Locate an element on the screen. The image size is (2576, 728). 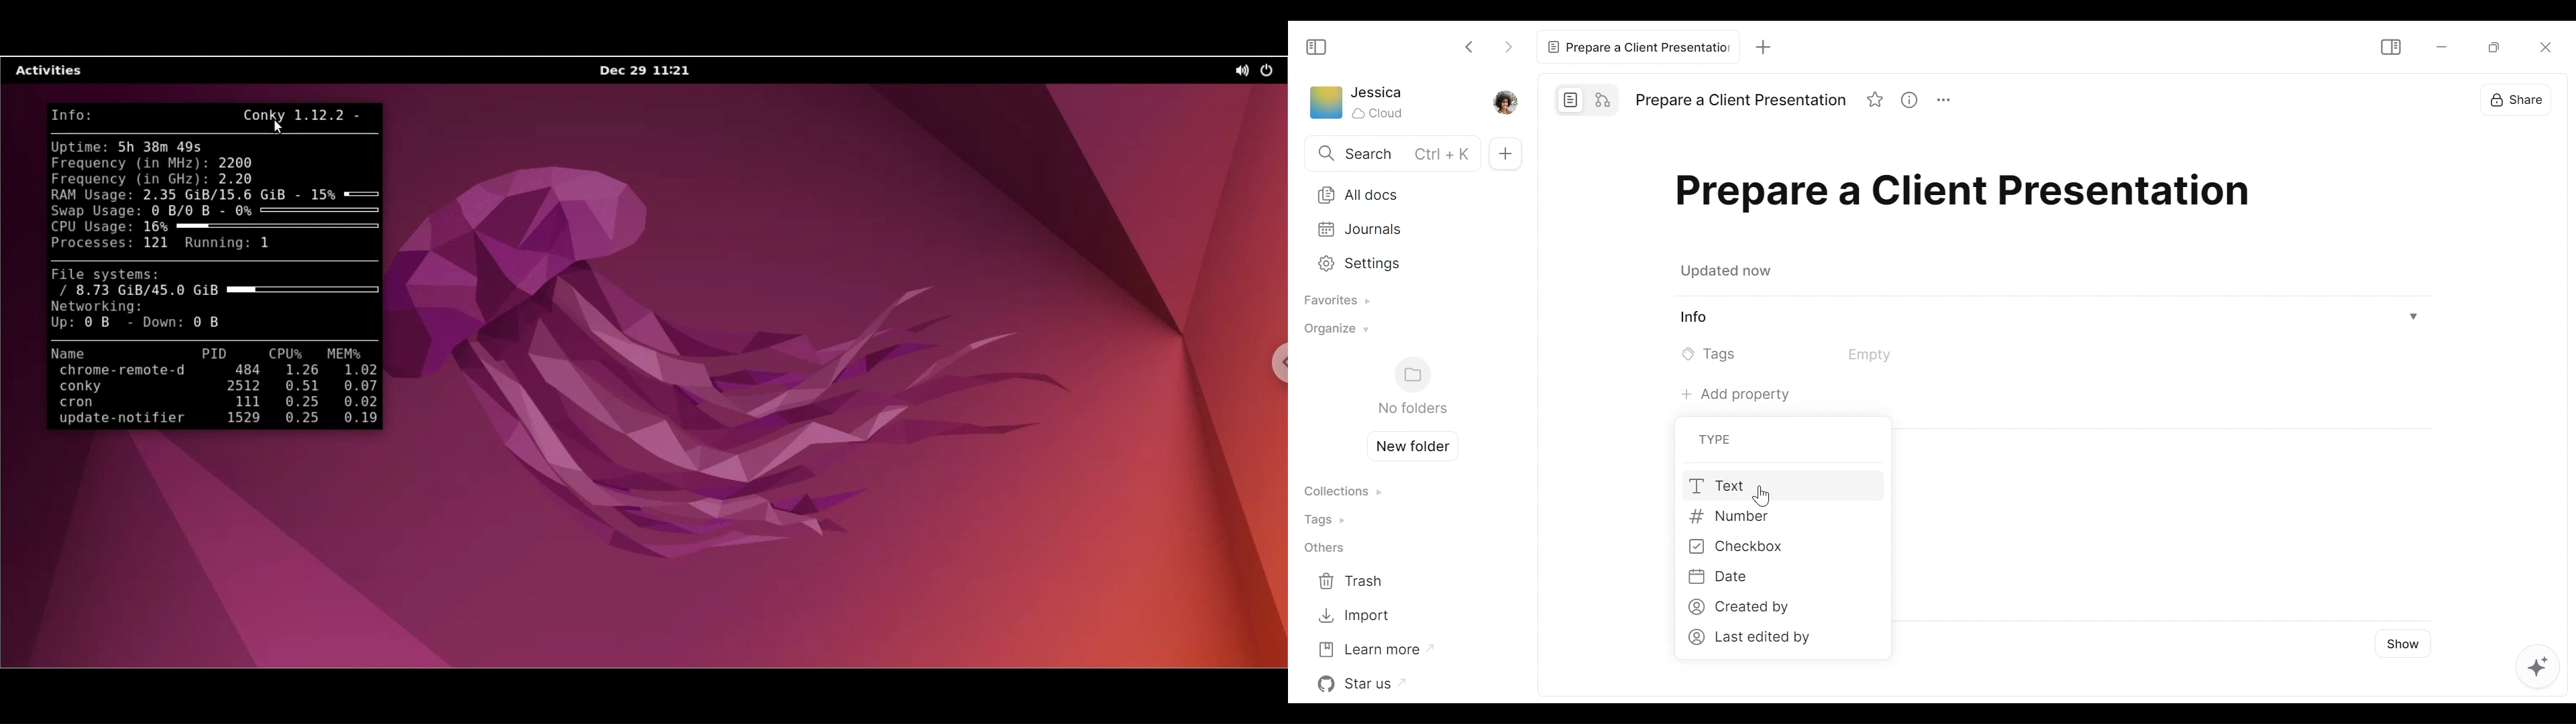
Organize is located at coordinates (1333, 333).